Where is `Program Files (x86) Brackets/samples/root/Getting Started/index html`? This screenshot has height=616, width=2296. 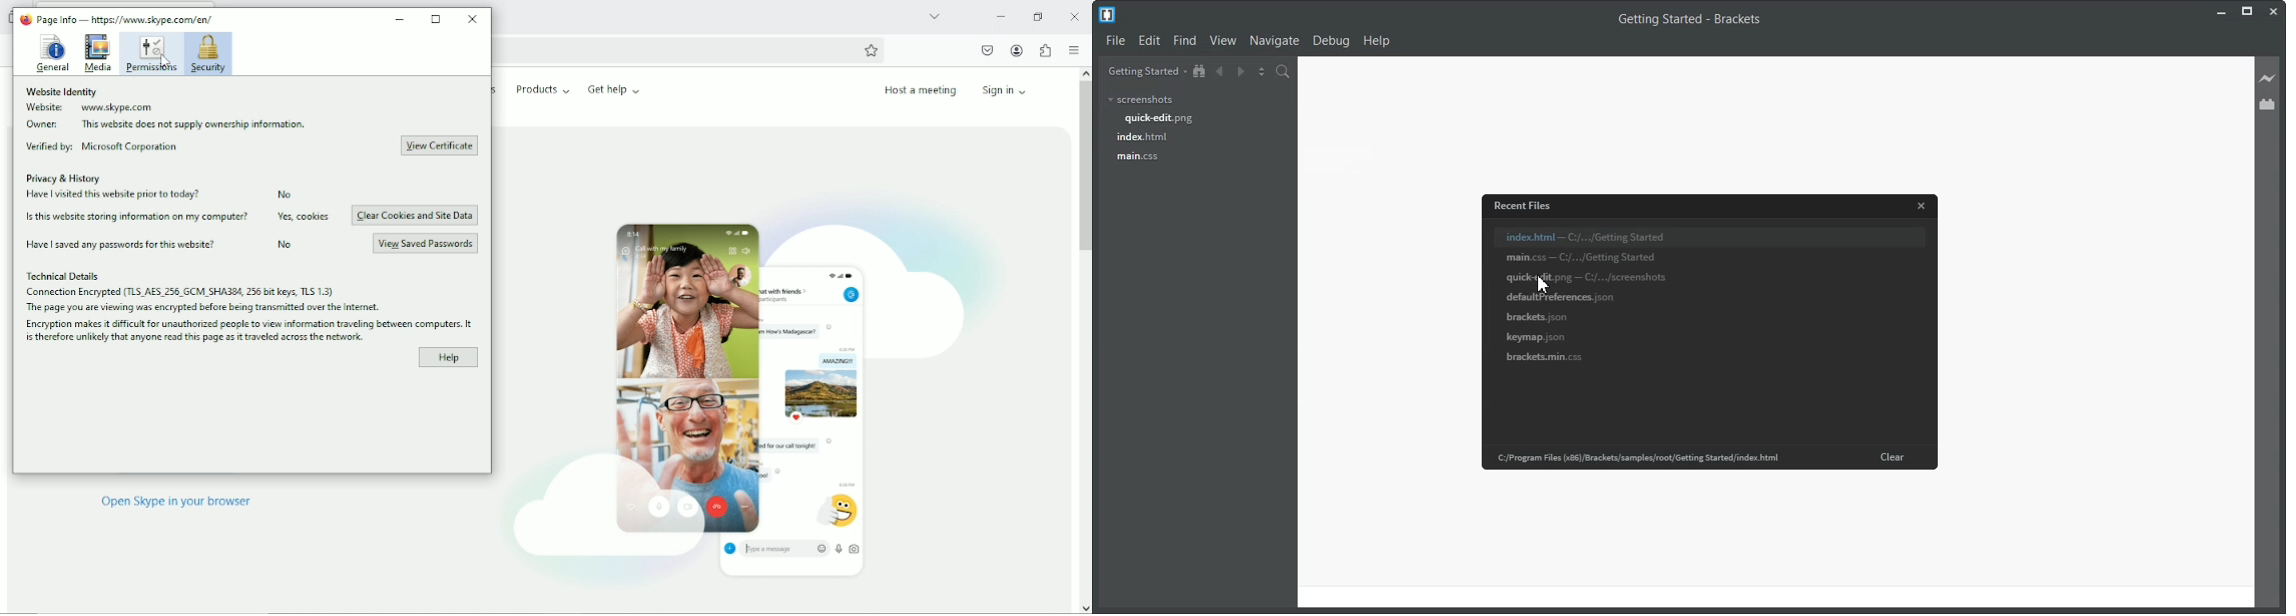 Program Files (x86) Brackets/samples/root/Getting Started/index html is located at coordinates (1647, 456).